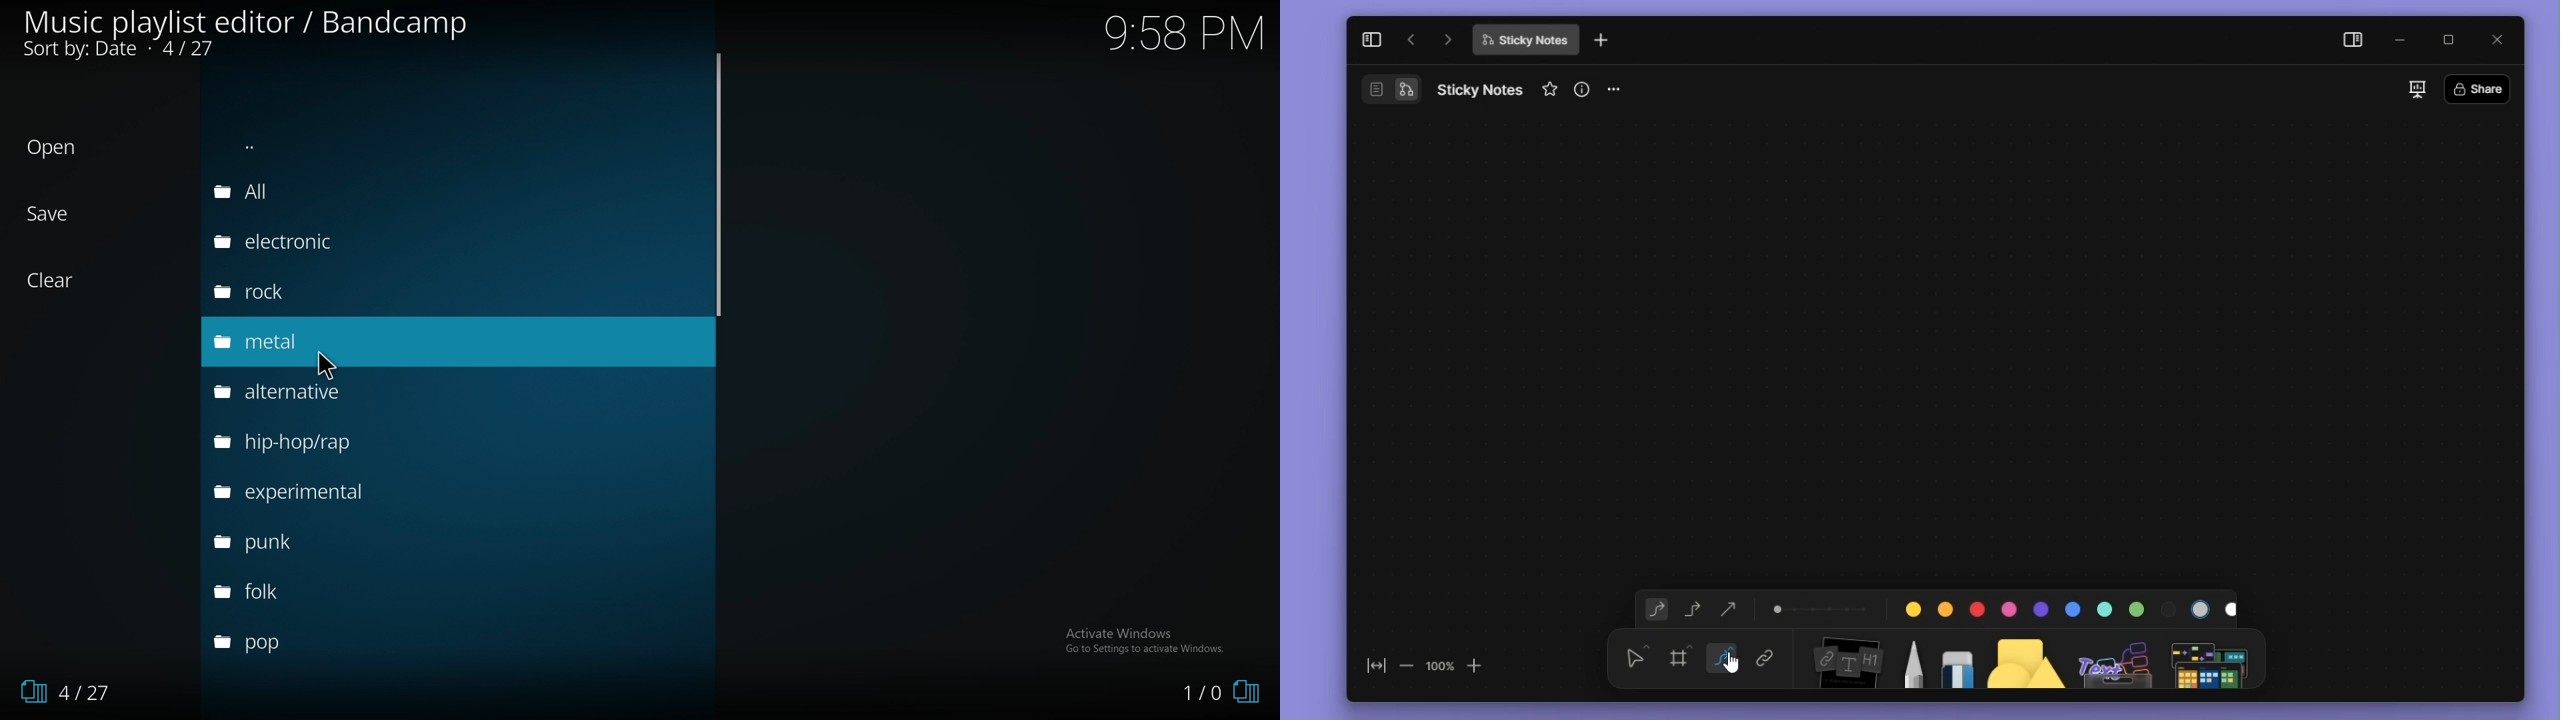 The image size is (2576, 728). I want to click on cursor, so click(1736, 662).